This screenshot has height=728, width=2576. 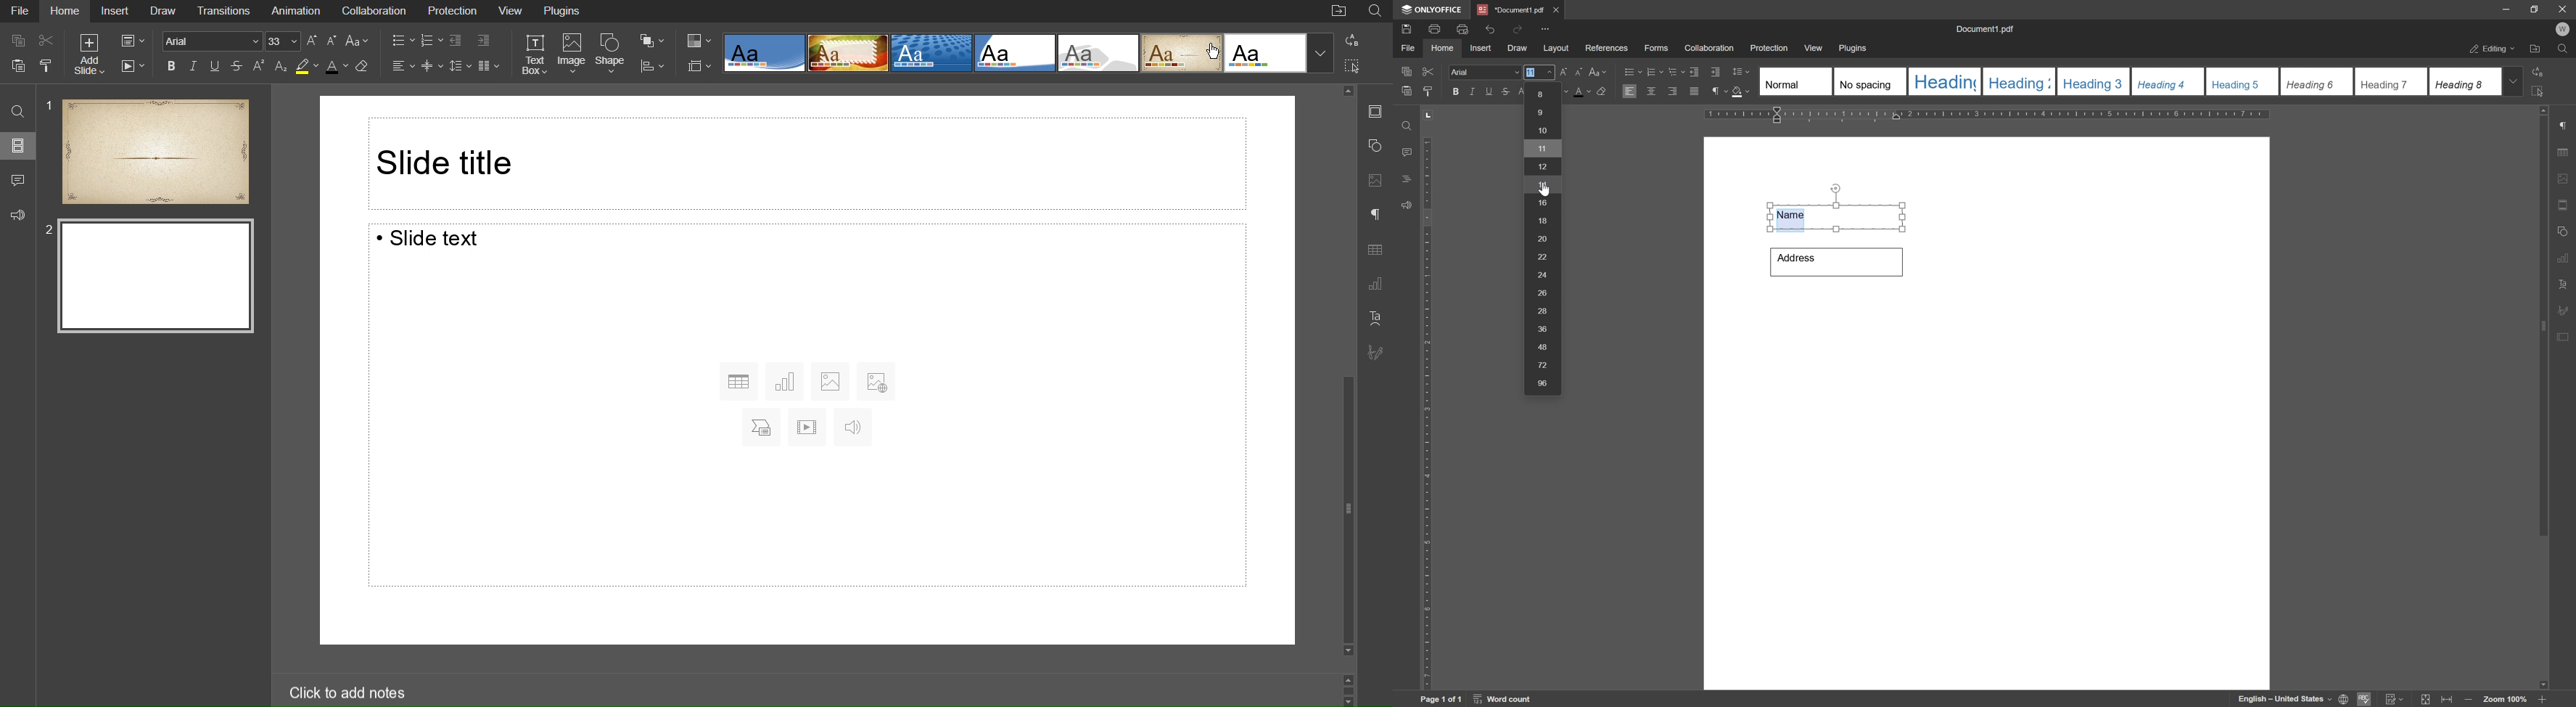 What do you see at coordinates (1027, 53) in the screenshot?
I see `Templates` at bounding box center [1027, 53].